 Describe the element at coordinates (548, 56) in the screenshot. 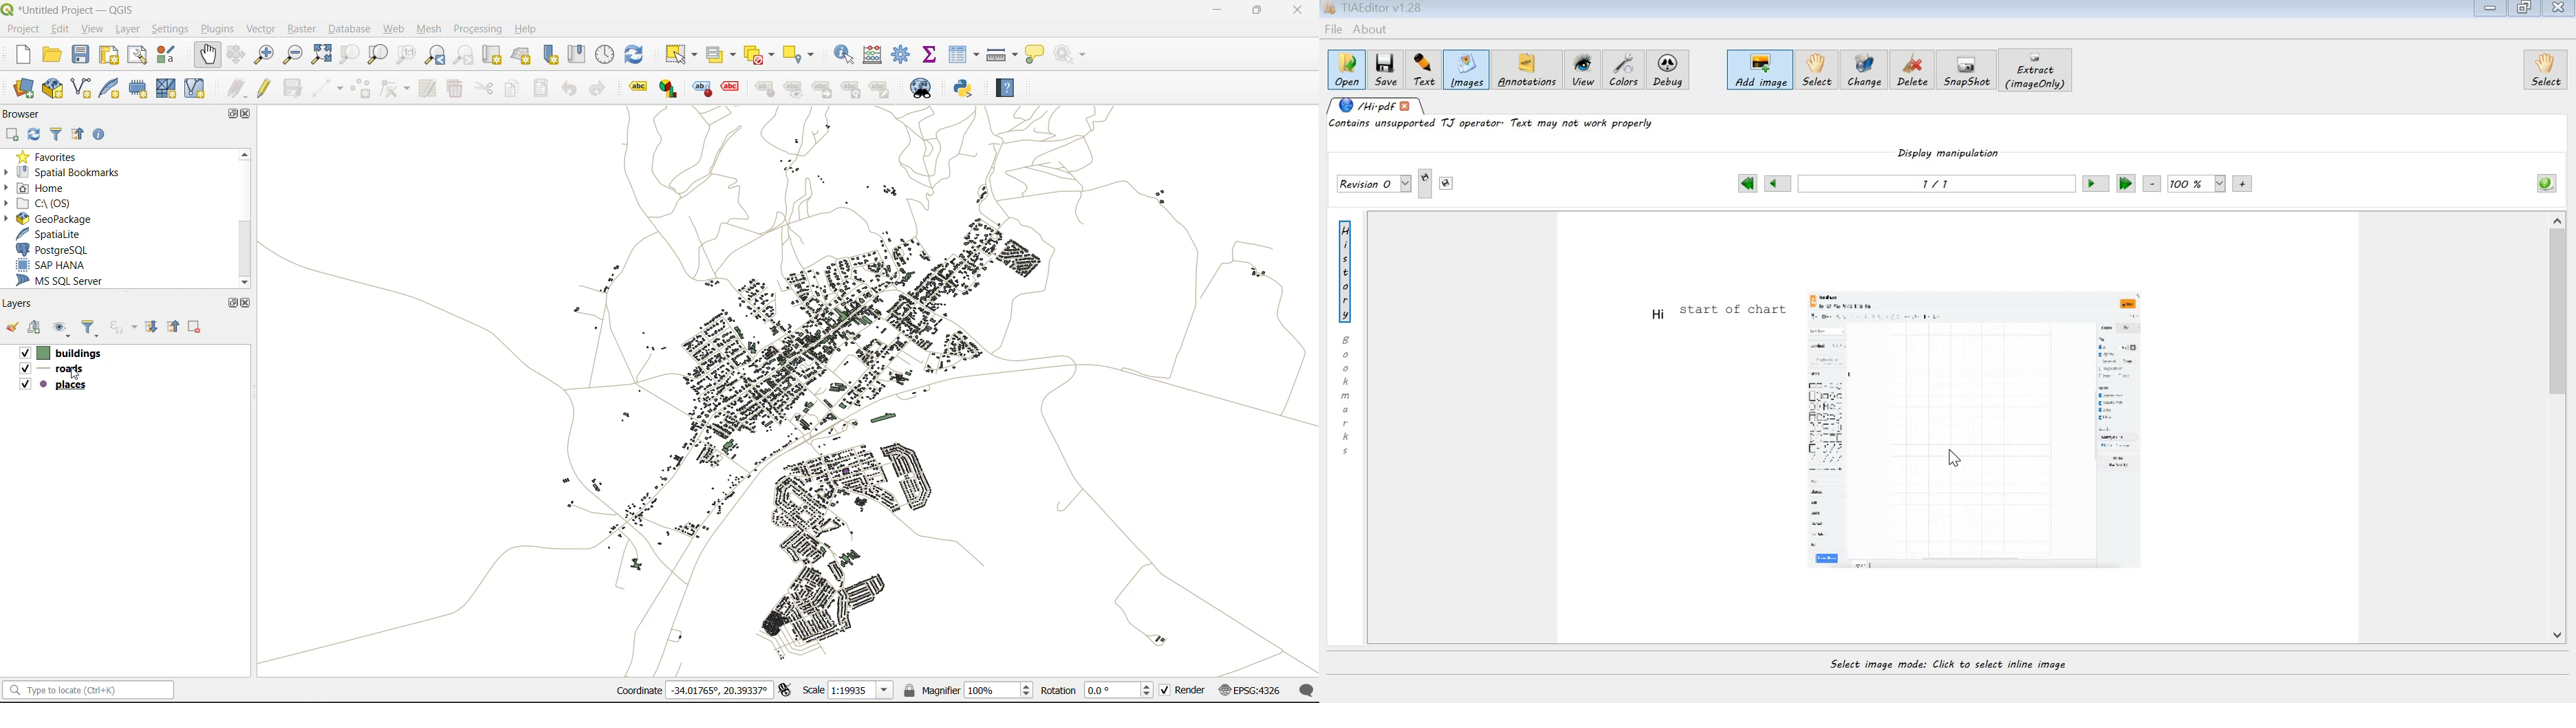

I see `new spatial bookmark` at that location.